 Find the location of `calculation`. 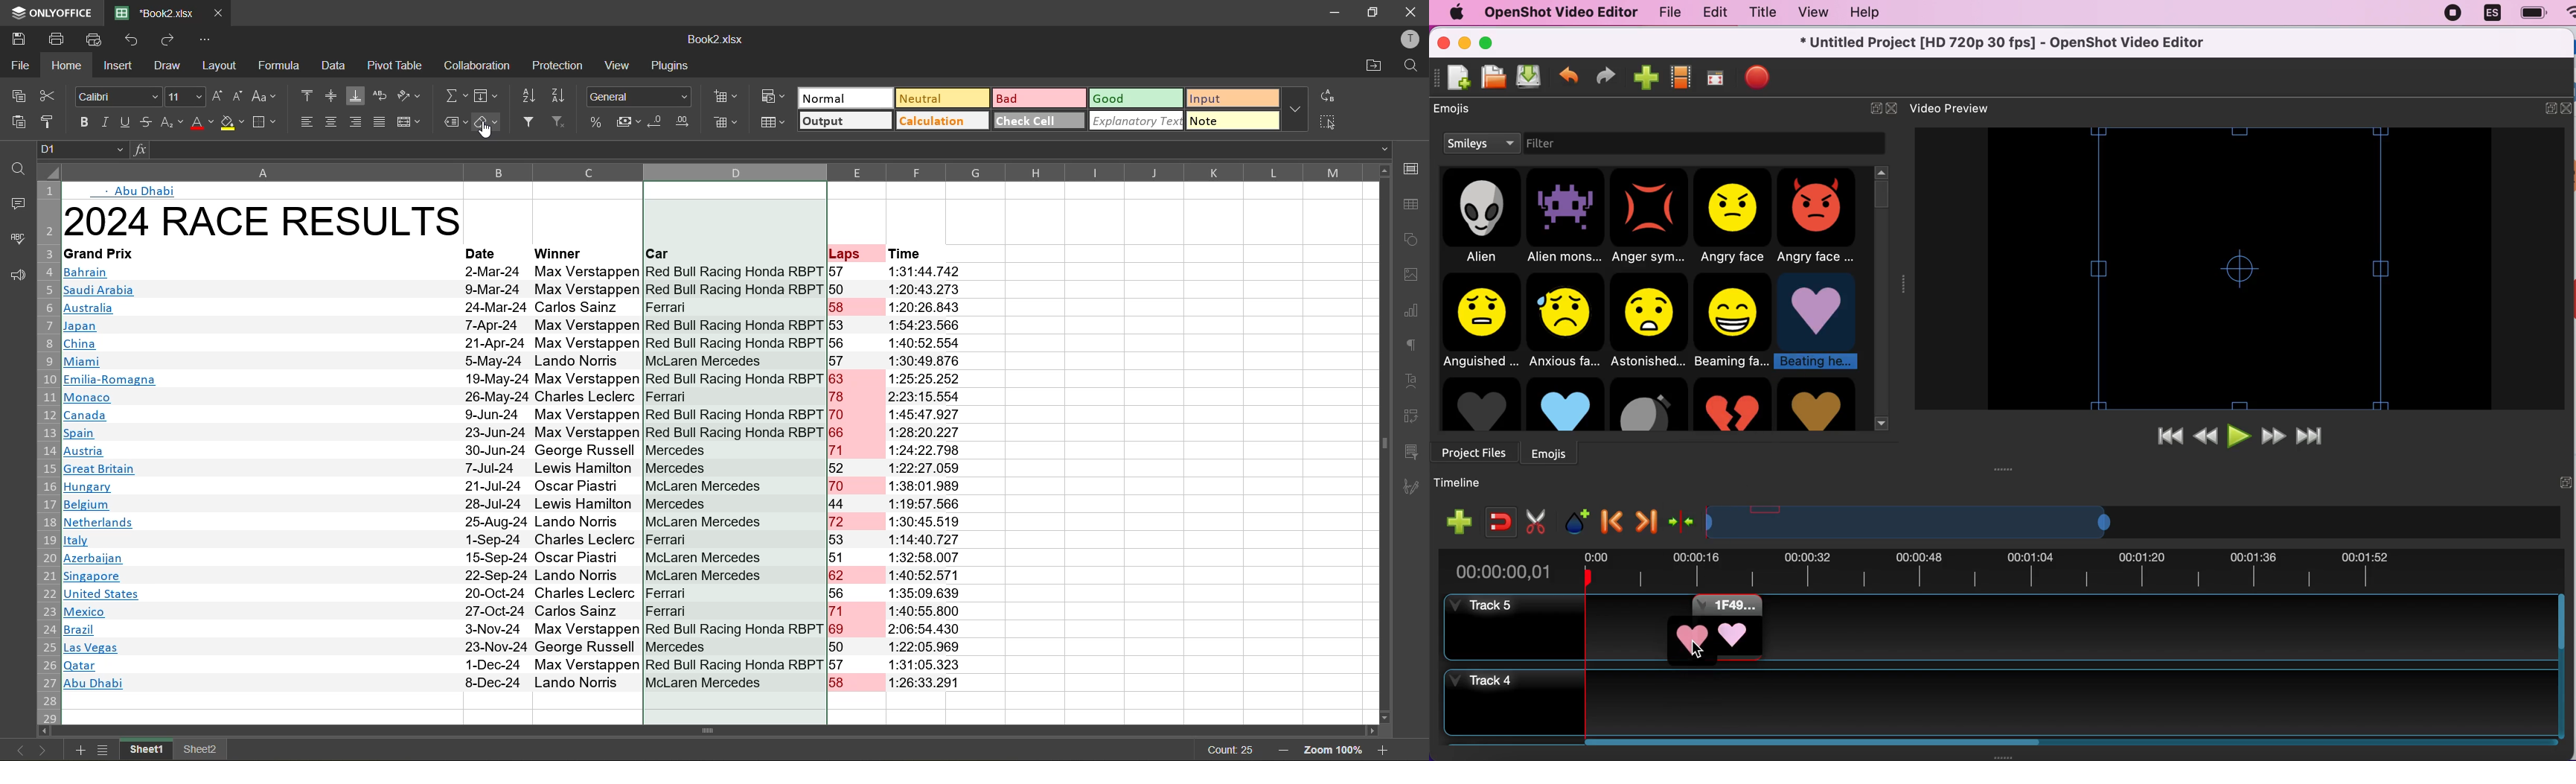

calculation is located at coordinates (942, 122).